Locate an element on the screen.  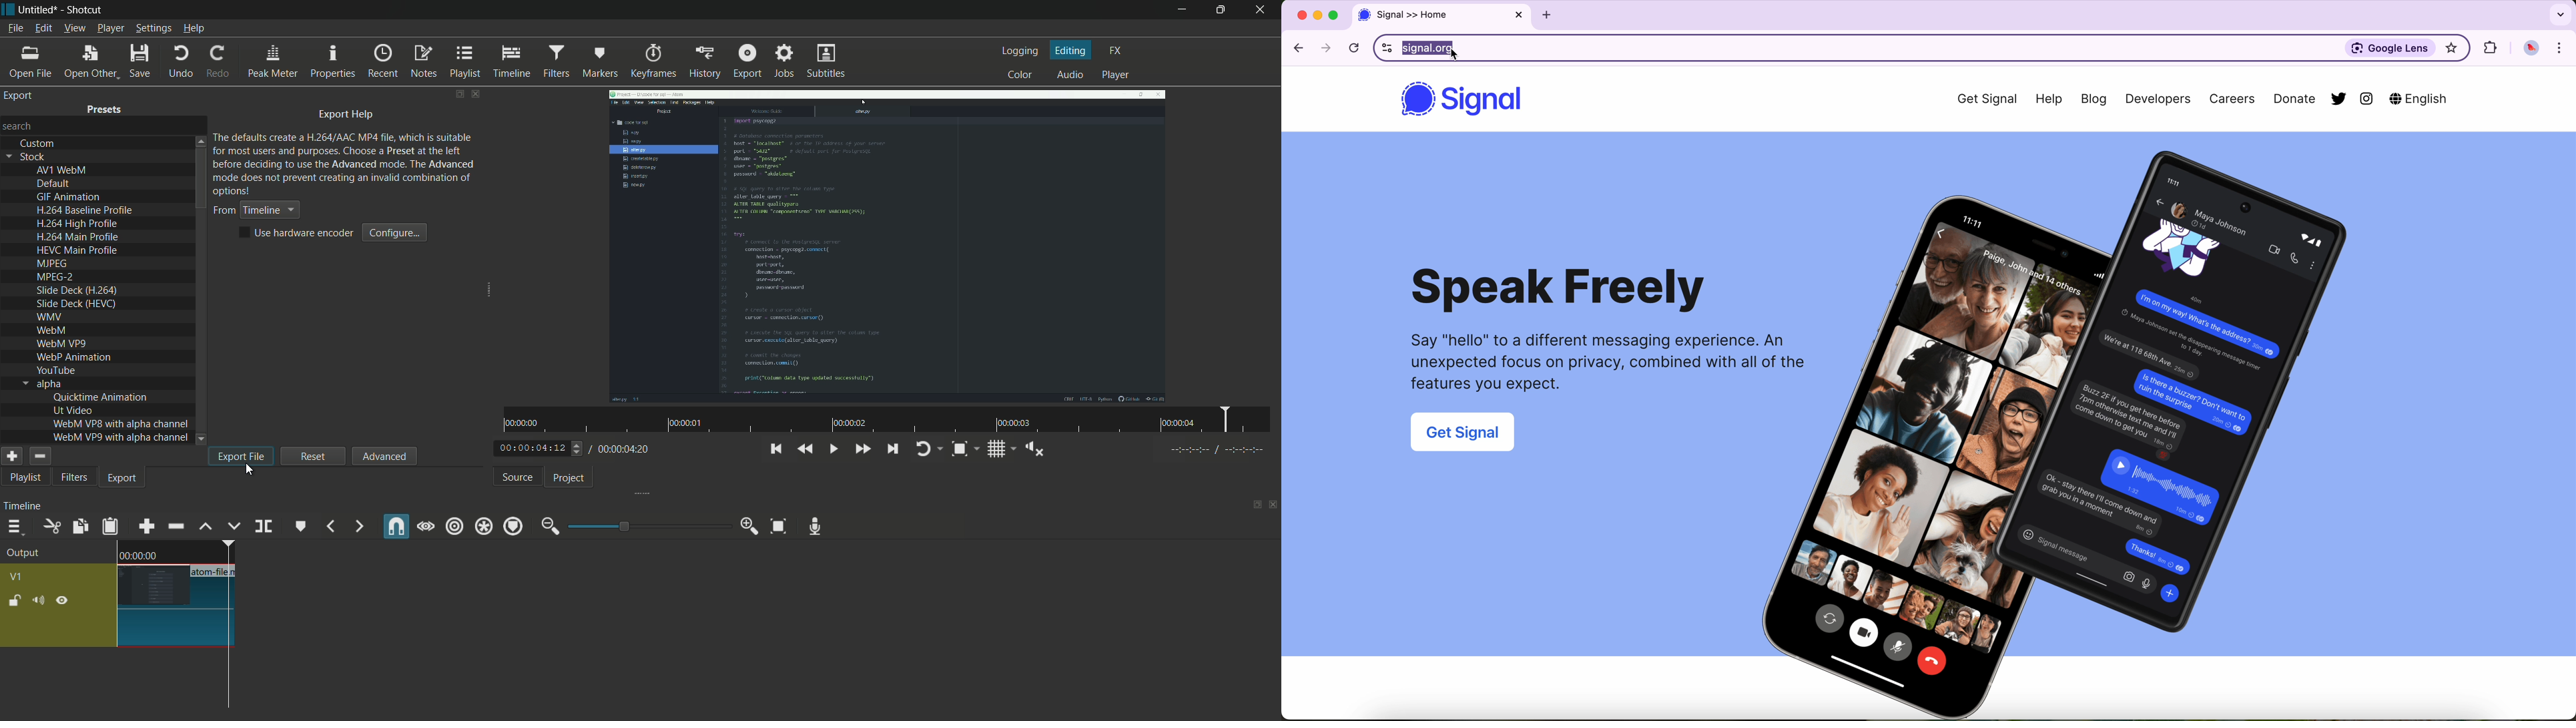
undo is located at coordinates (181, 61).